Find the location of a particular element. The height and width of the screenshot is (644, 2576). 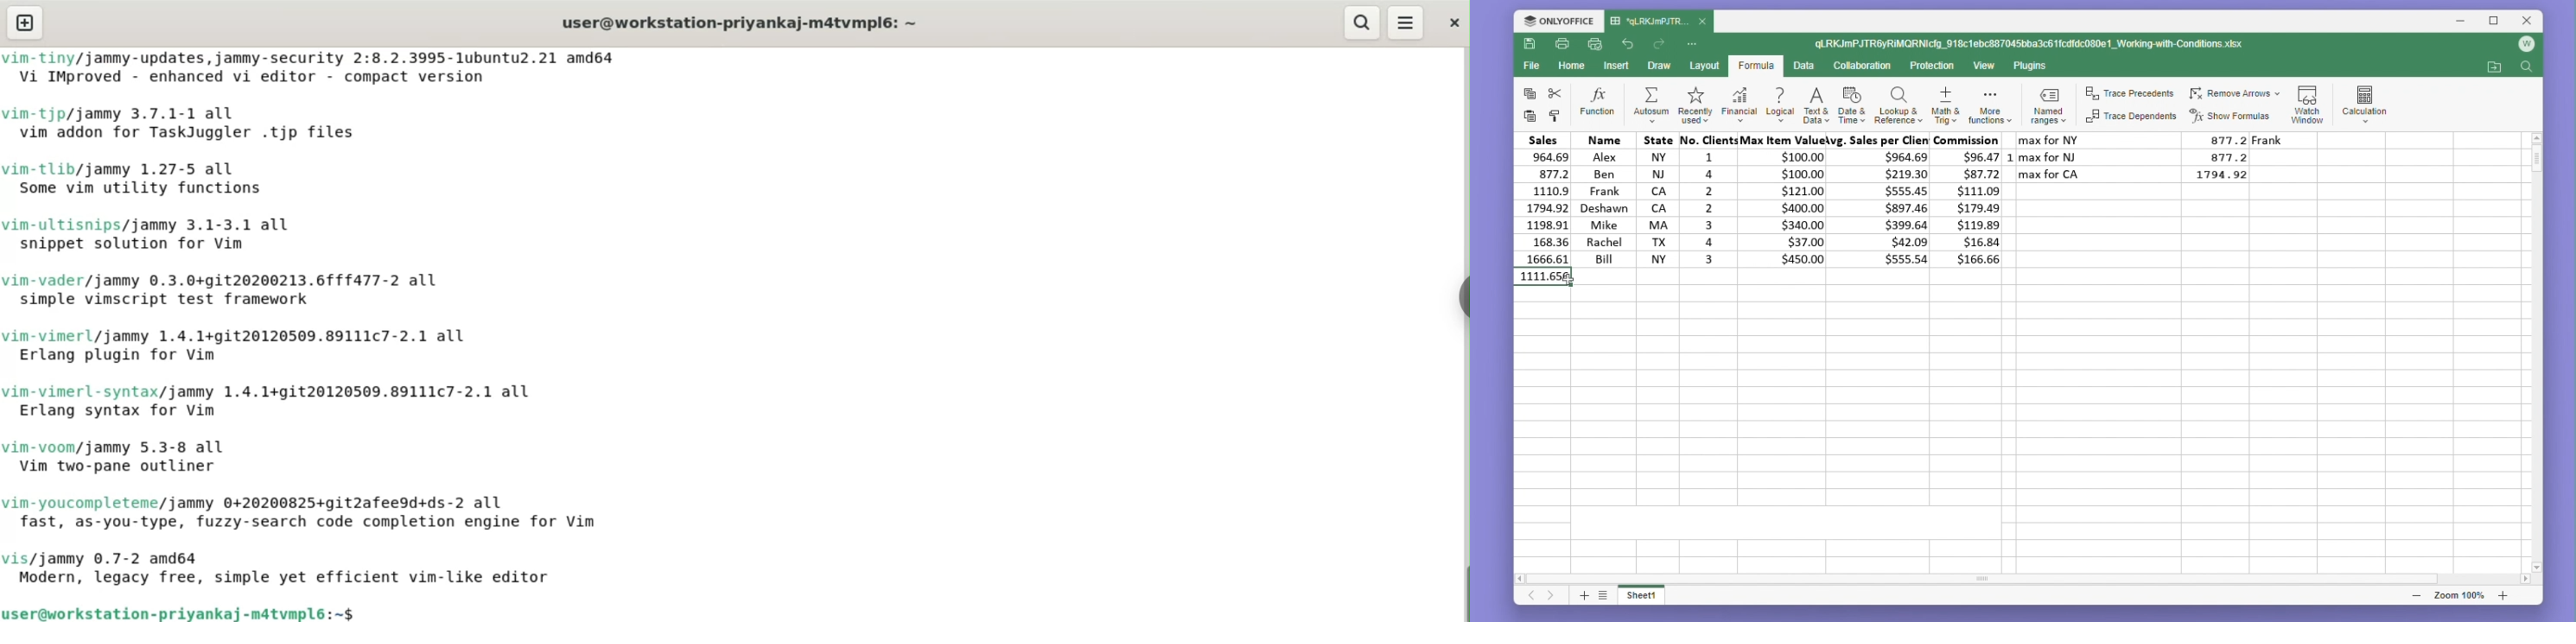

Open my location is located at coordinates (2494, 67).